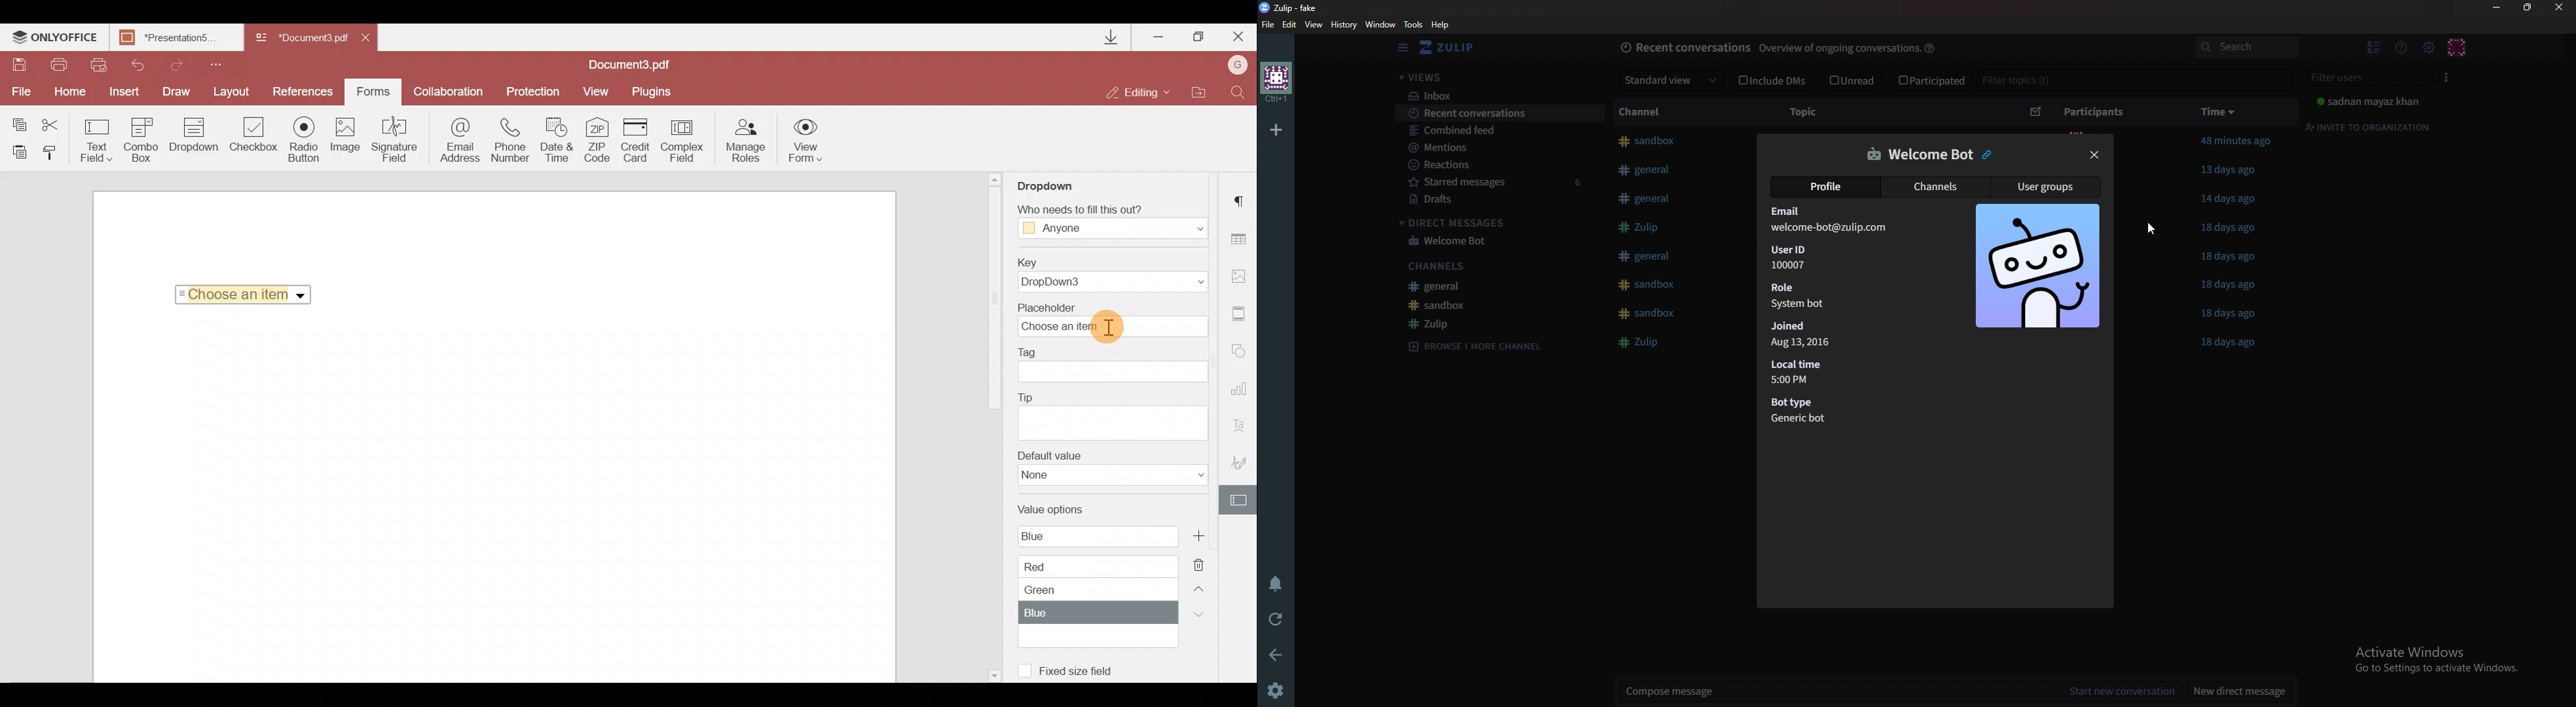  I want to click on View form, so click(804, 140).